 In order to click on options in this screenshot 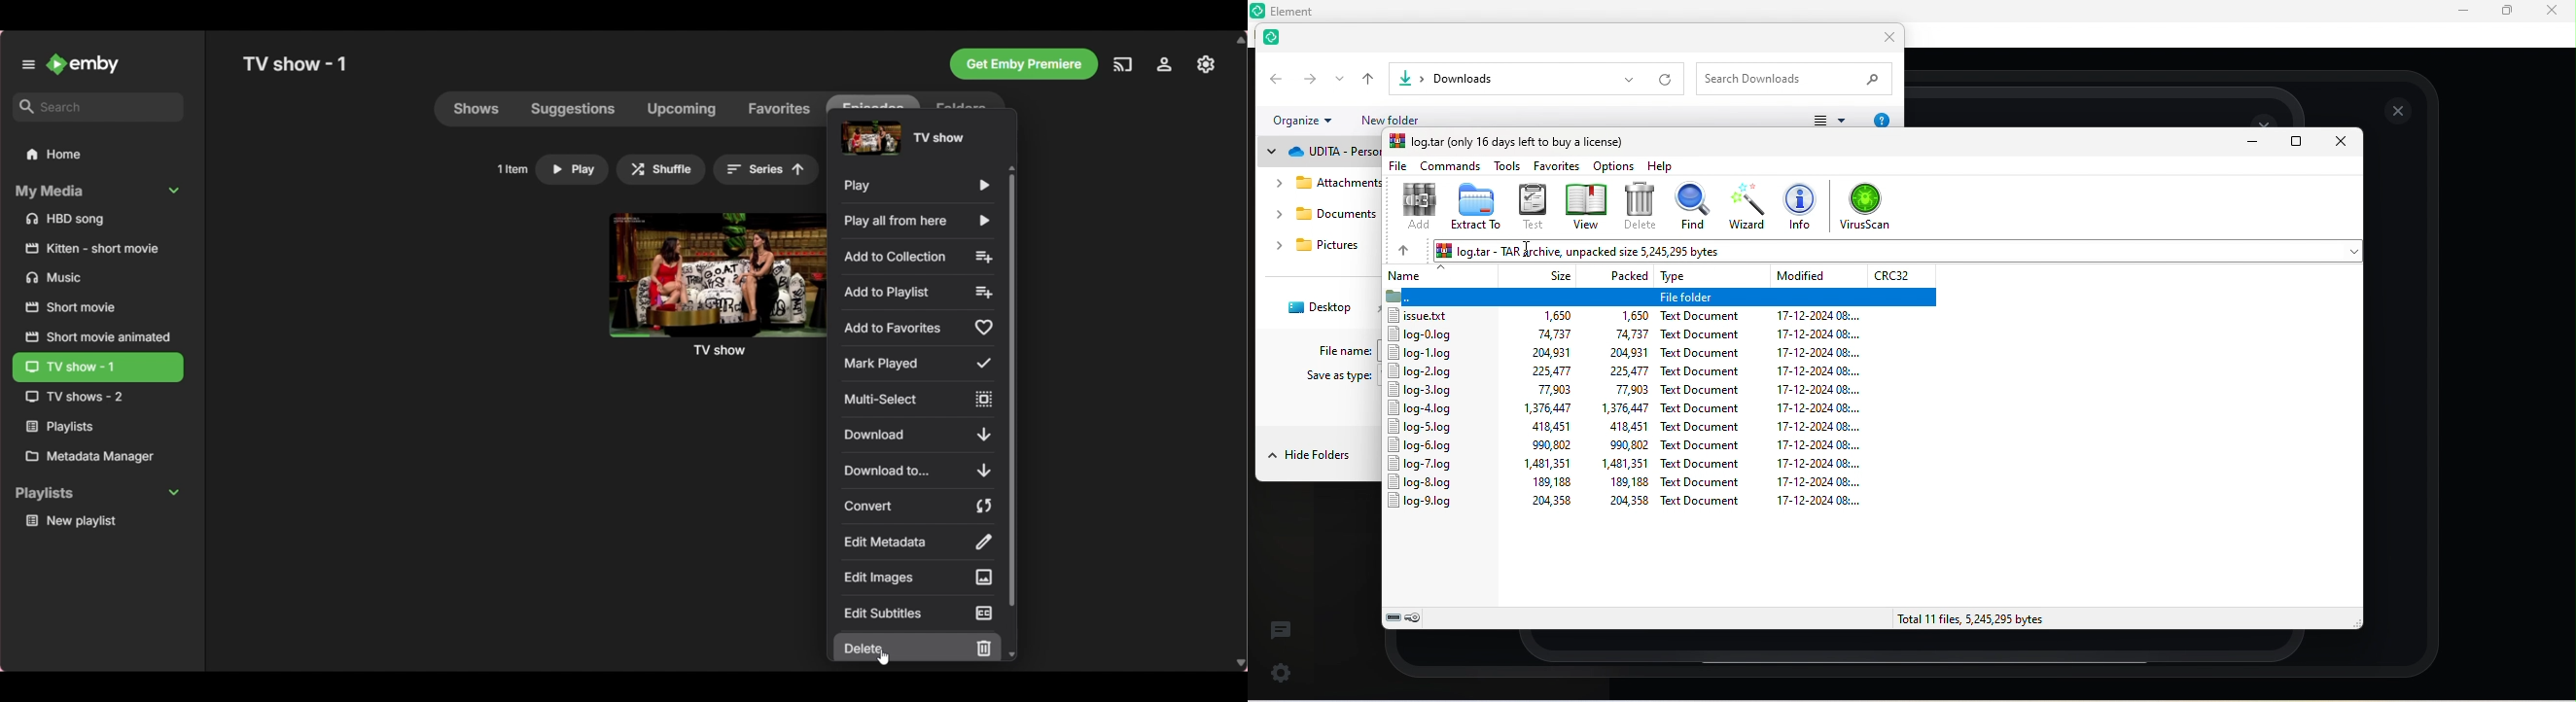, I will do `click(1613, 167)`.